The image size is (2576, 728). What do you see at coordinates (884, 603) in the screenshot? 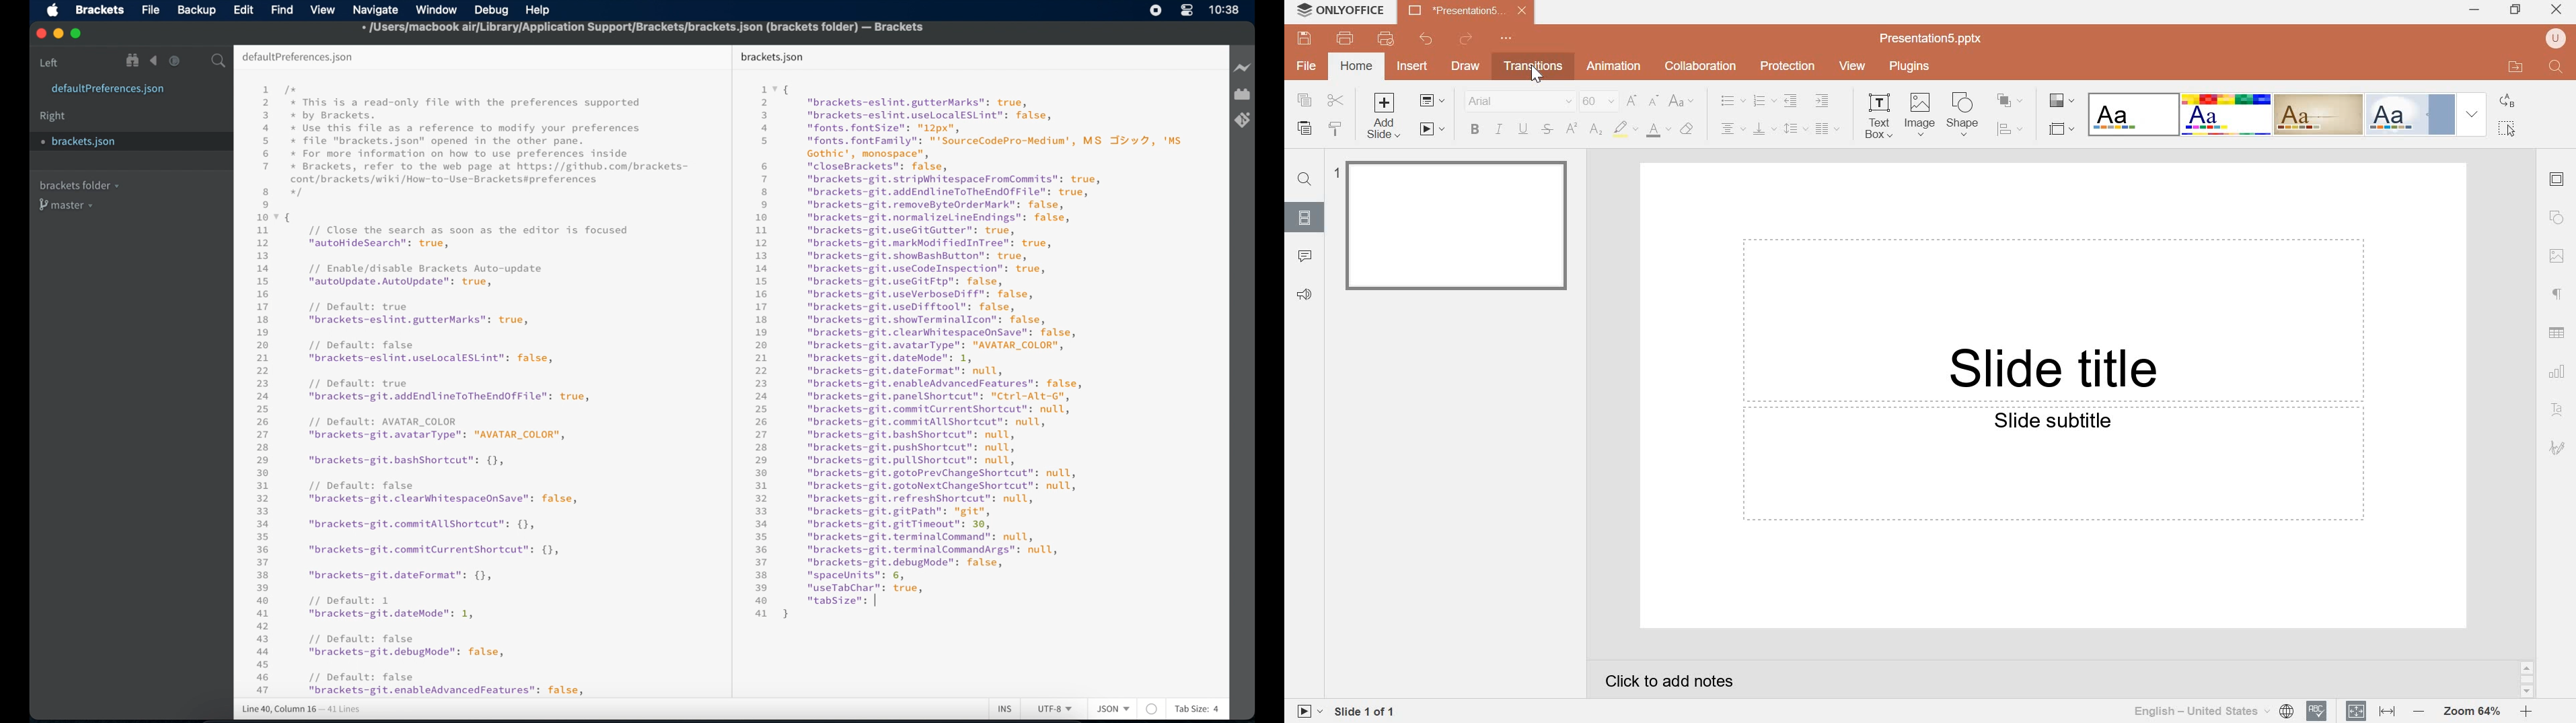
I see `I beam cursor` at bounding box center [884, 603].